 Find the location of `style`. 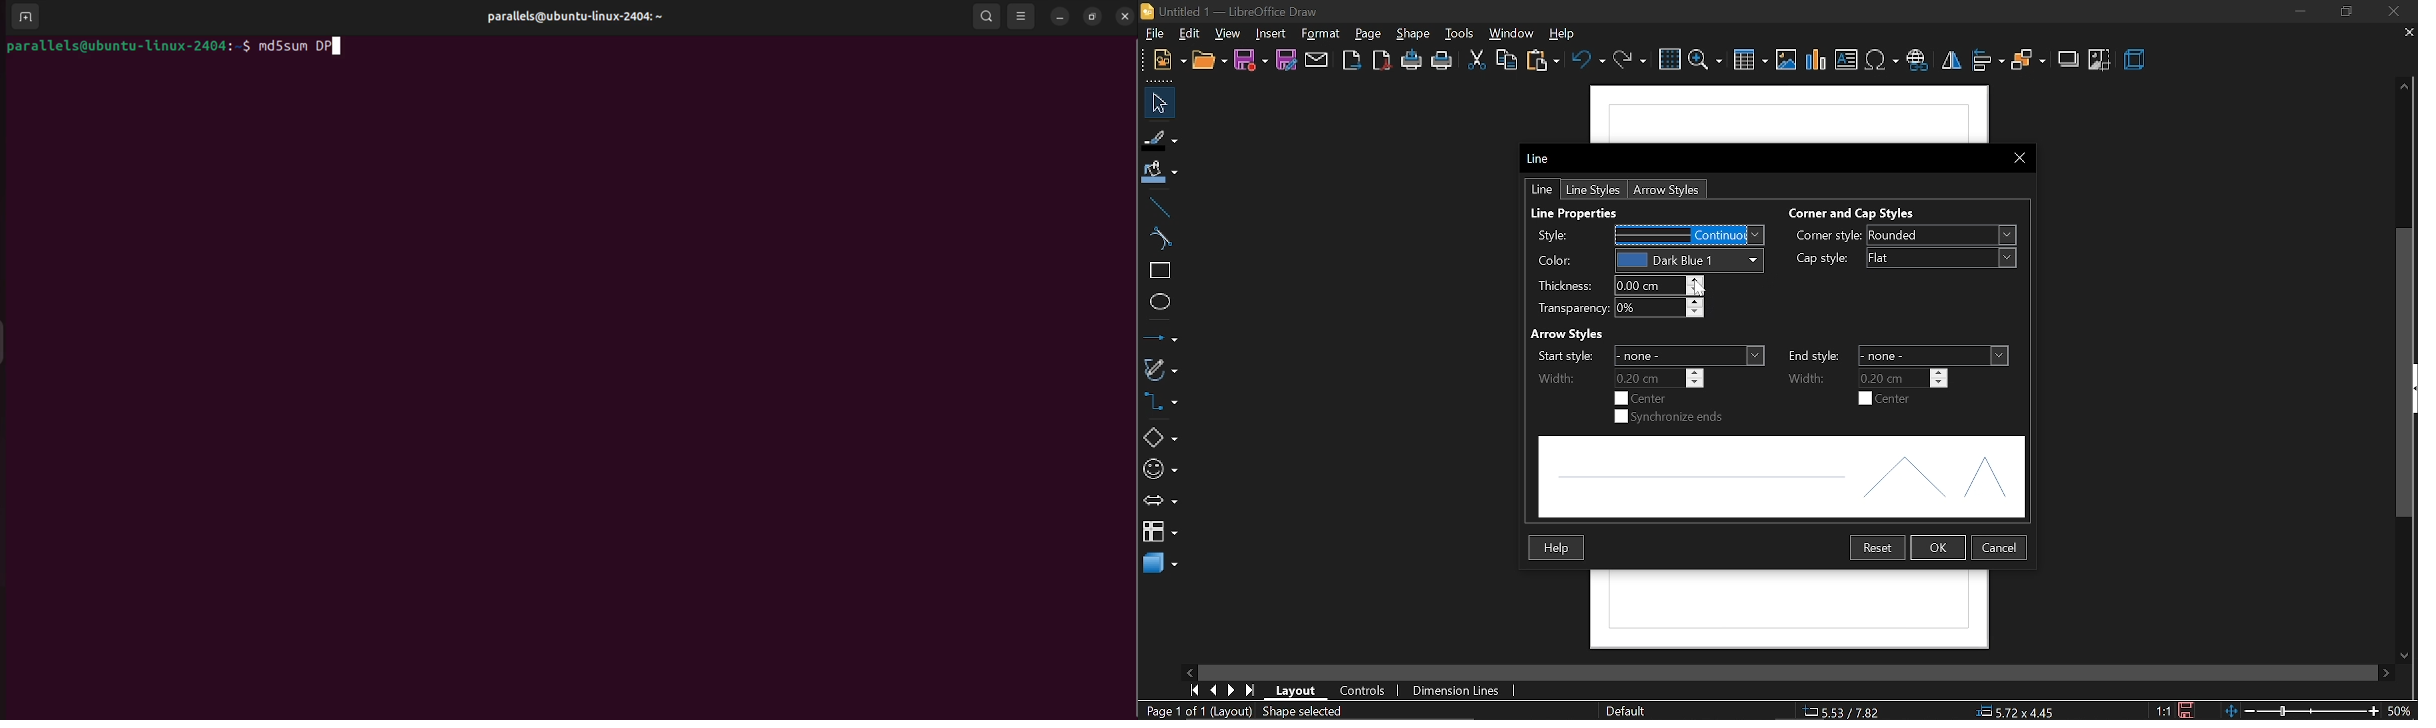

style is located at coordinates (1693, 235).